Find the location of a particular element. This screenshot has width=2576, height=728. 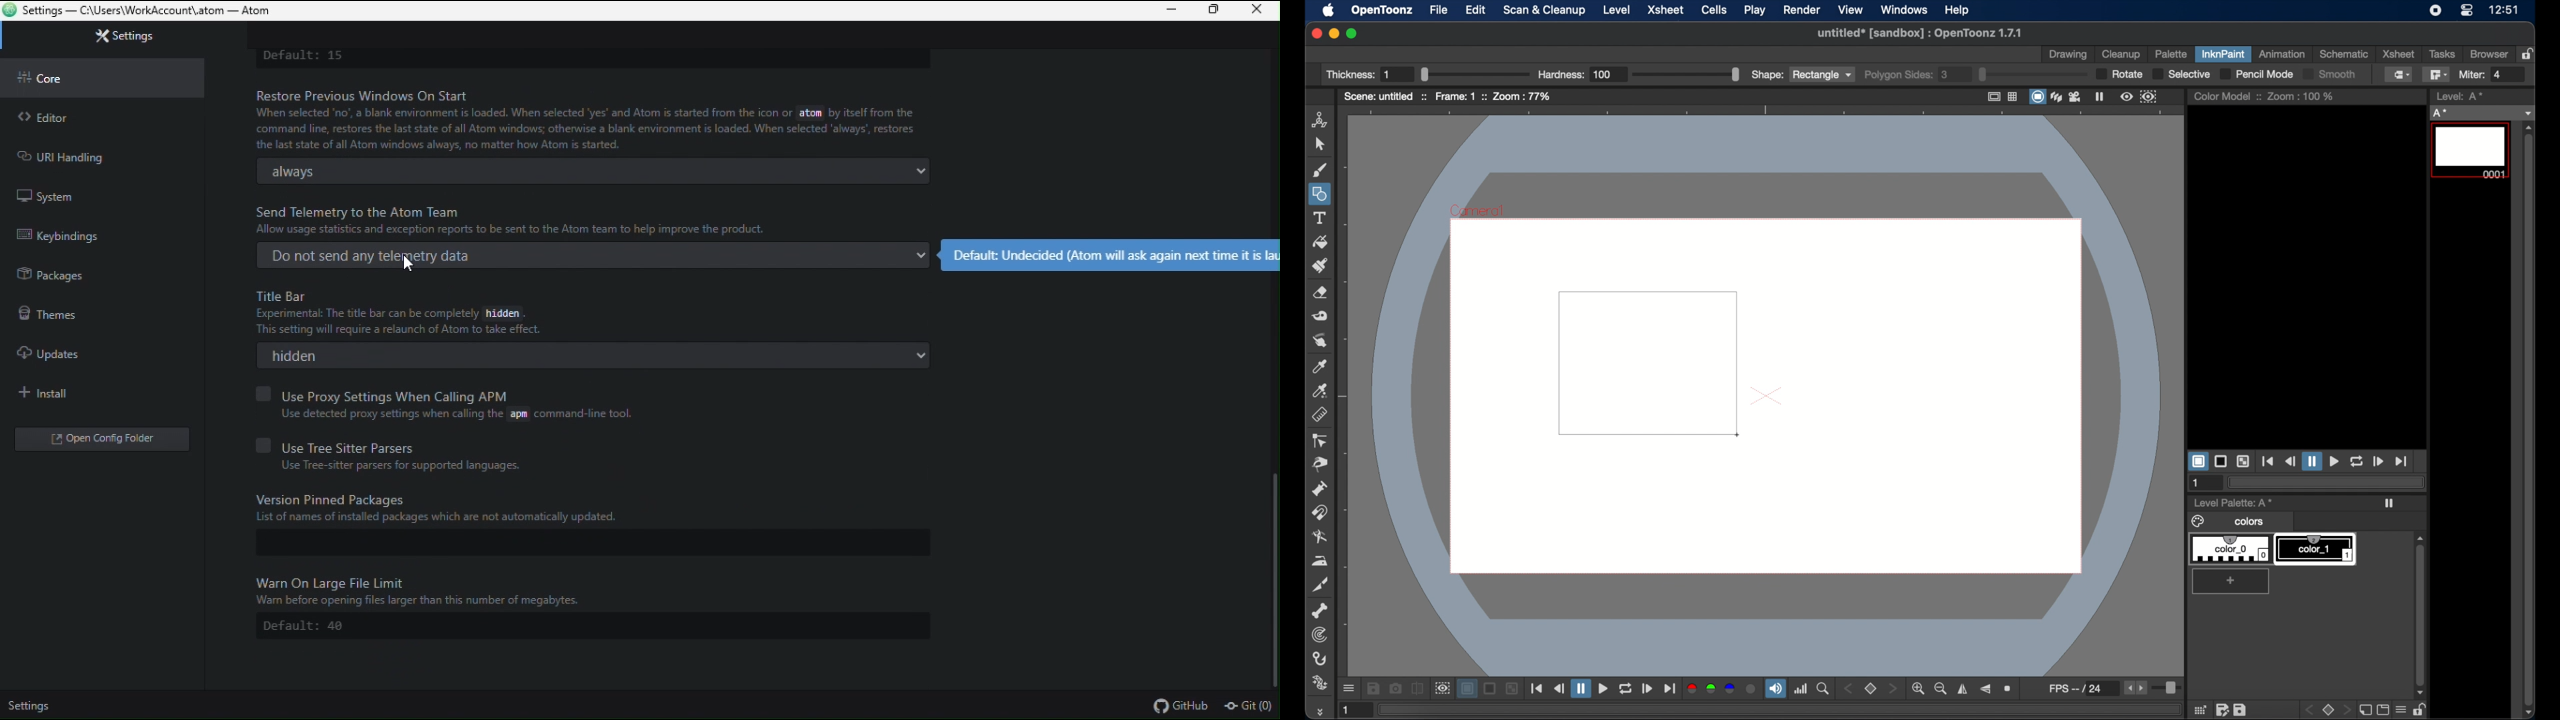

Miter is located at coordinates (2489, 75).